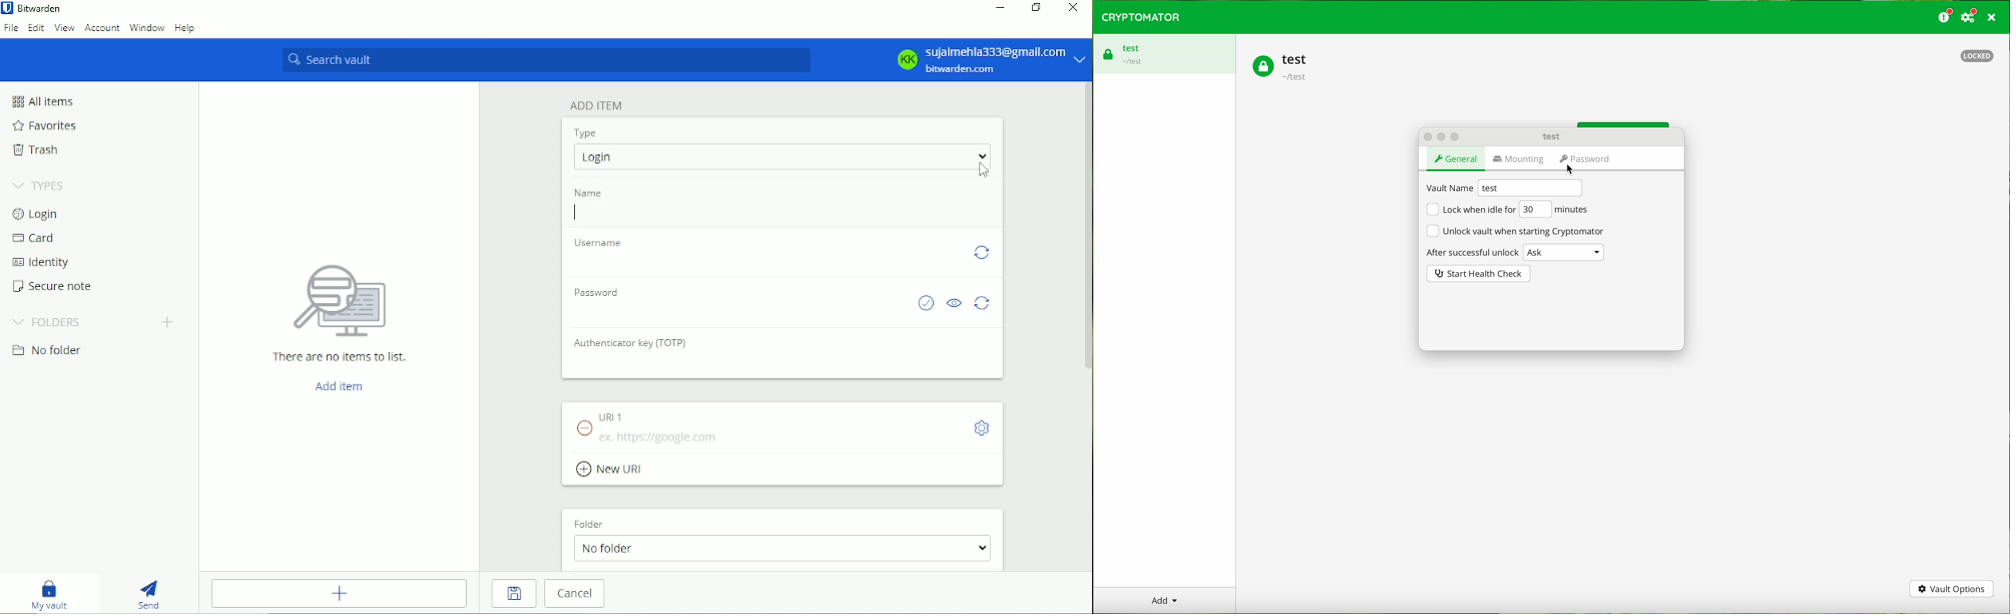 The width and height of the screenshot is (2016, 616). What do you see at coordinates (41, 101) in the screenshot?
I see `All items` at bounding box center [41, 101].